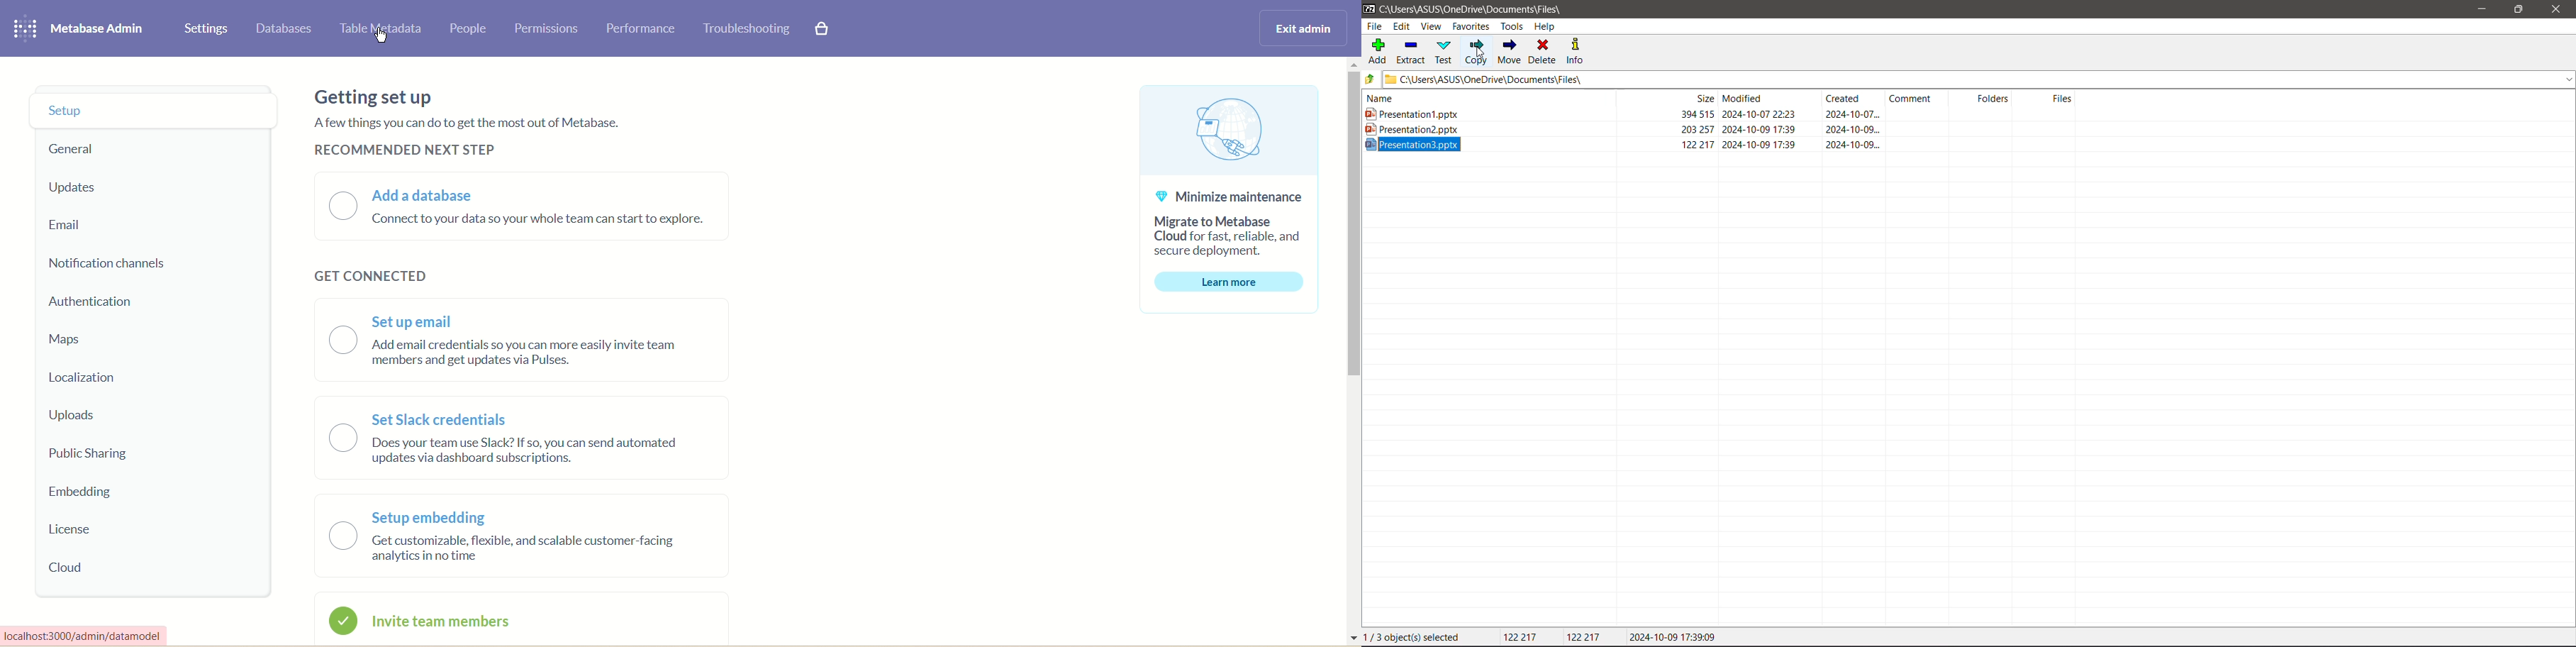 The image size is (2576, 672). What do you see at coordinates (745, 28) in the screenshot?
I see `trouble shooting` at bounding box center [745, 28].